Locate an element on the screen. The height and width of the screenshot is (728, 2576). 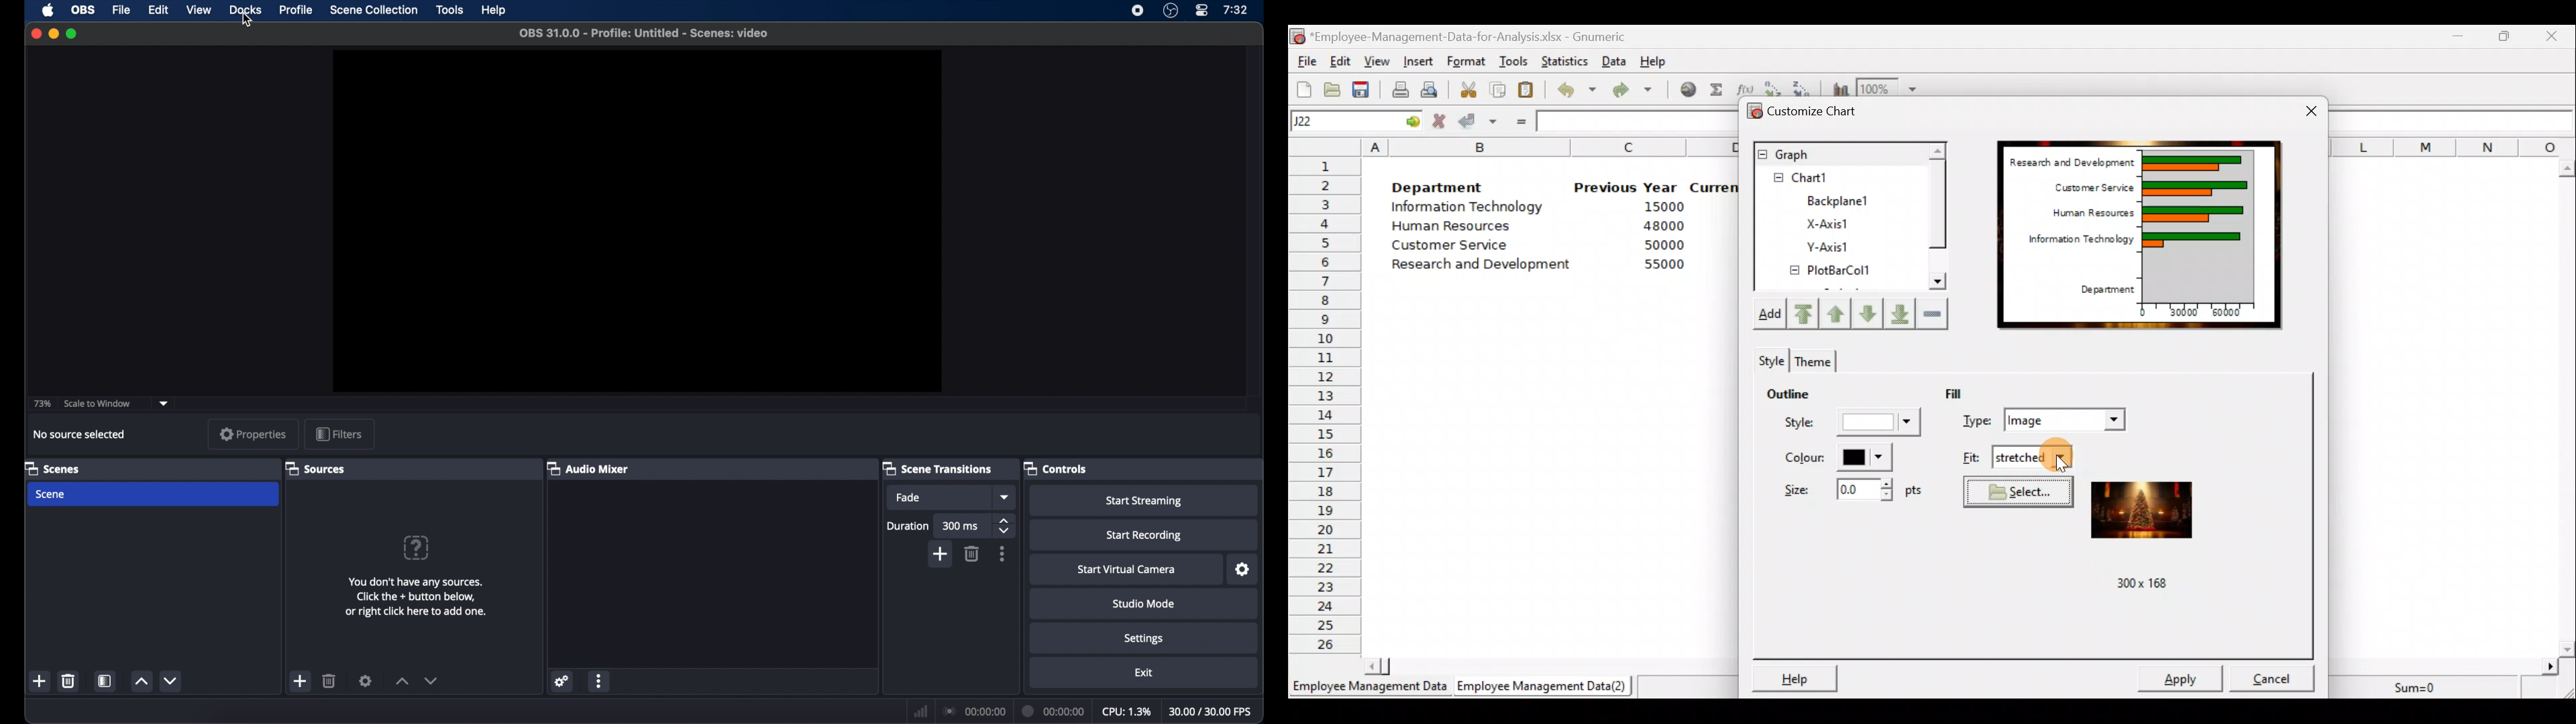
Edit a function in the current cell is located at coordinates (1746, 87).